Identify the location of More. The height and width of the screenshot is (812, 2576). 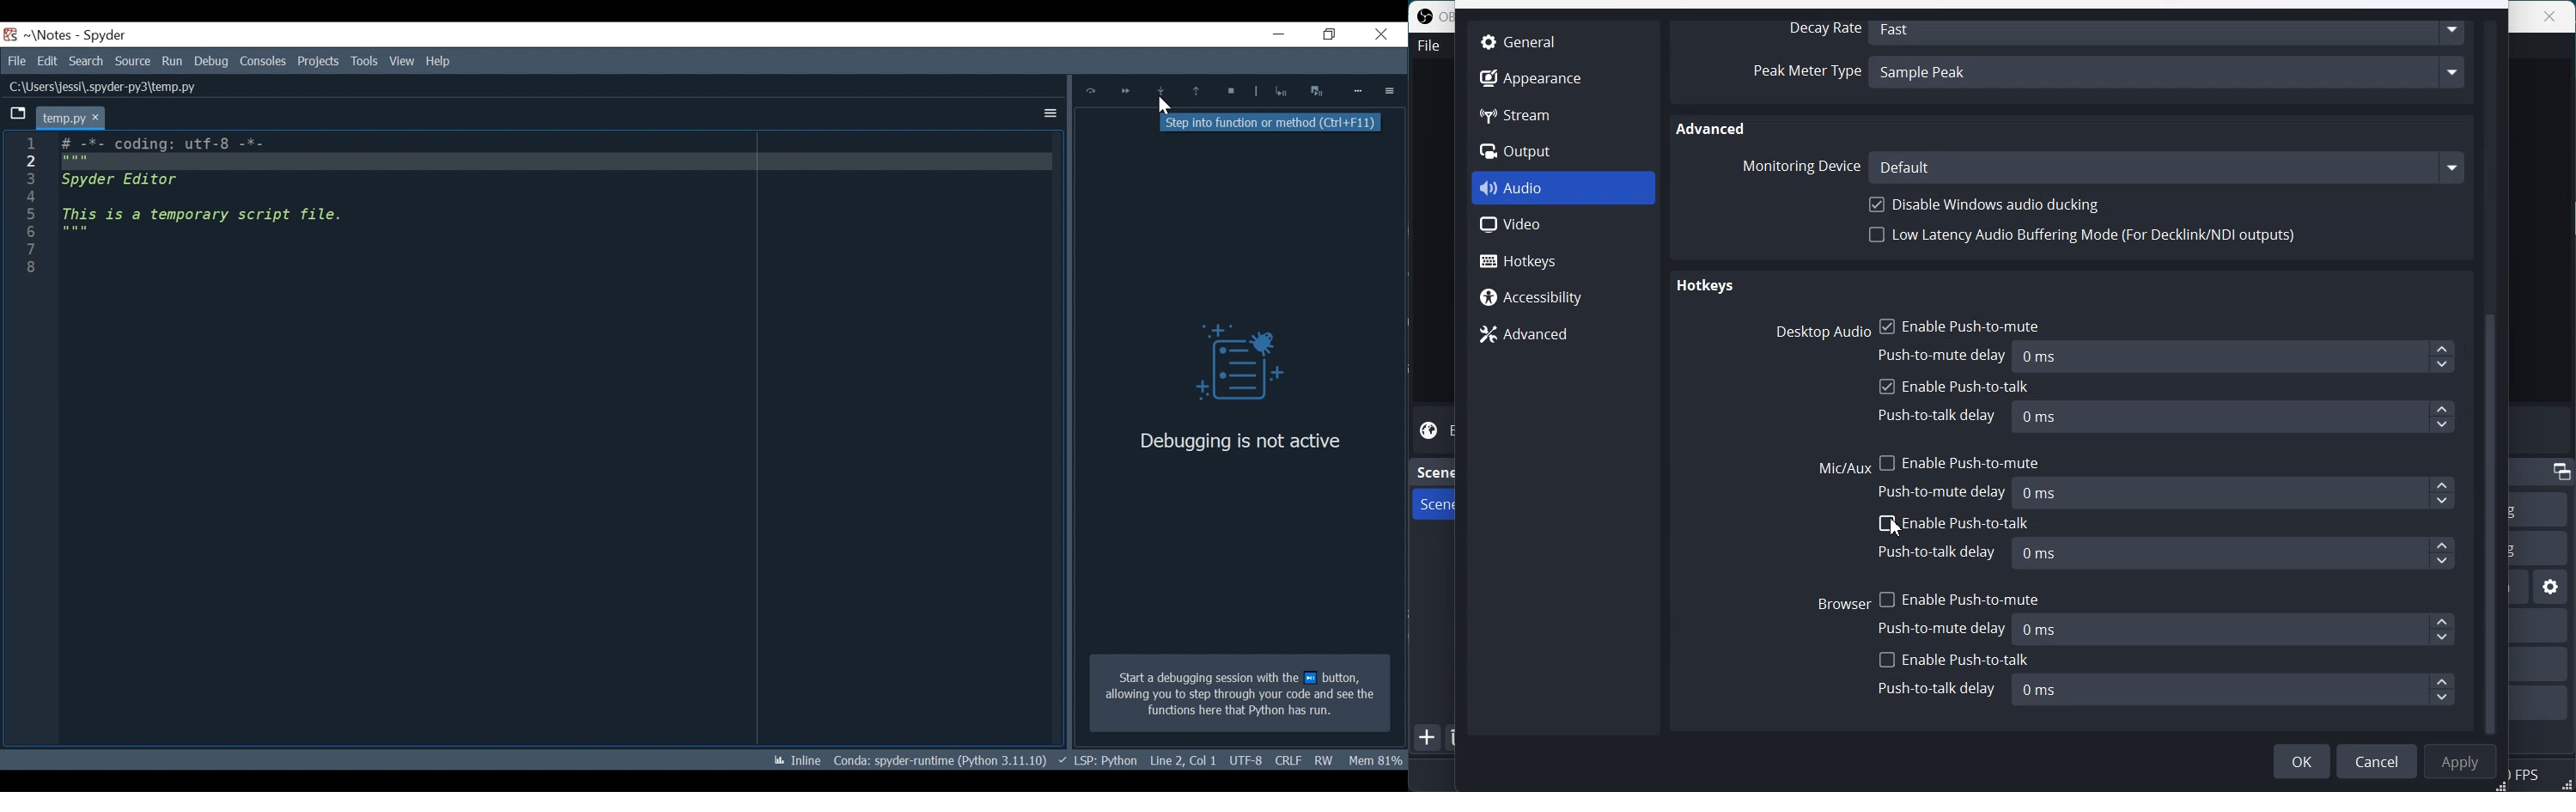
(1359, 91).